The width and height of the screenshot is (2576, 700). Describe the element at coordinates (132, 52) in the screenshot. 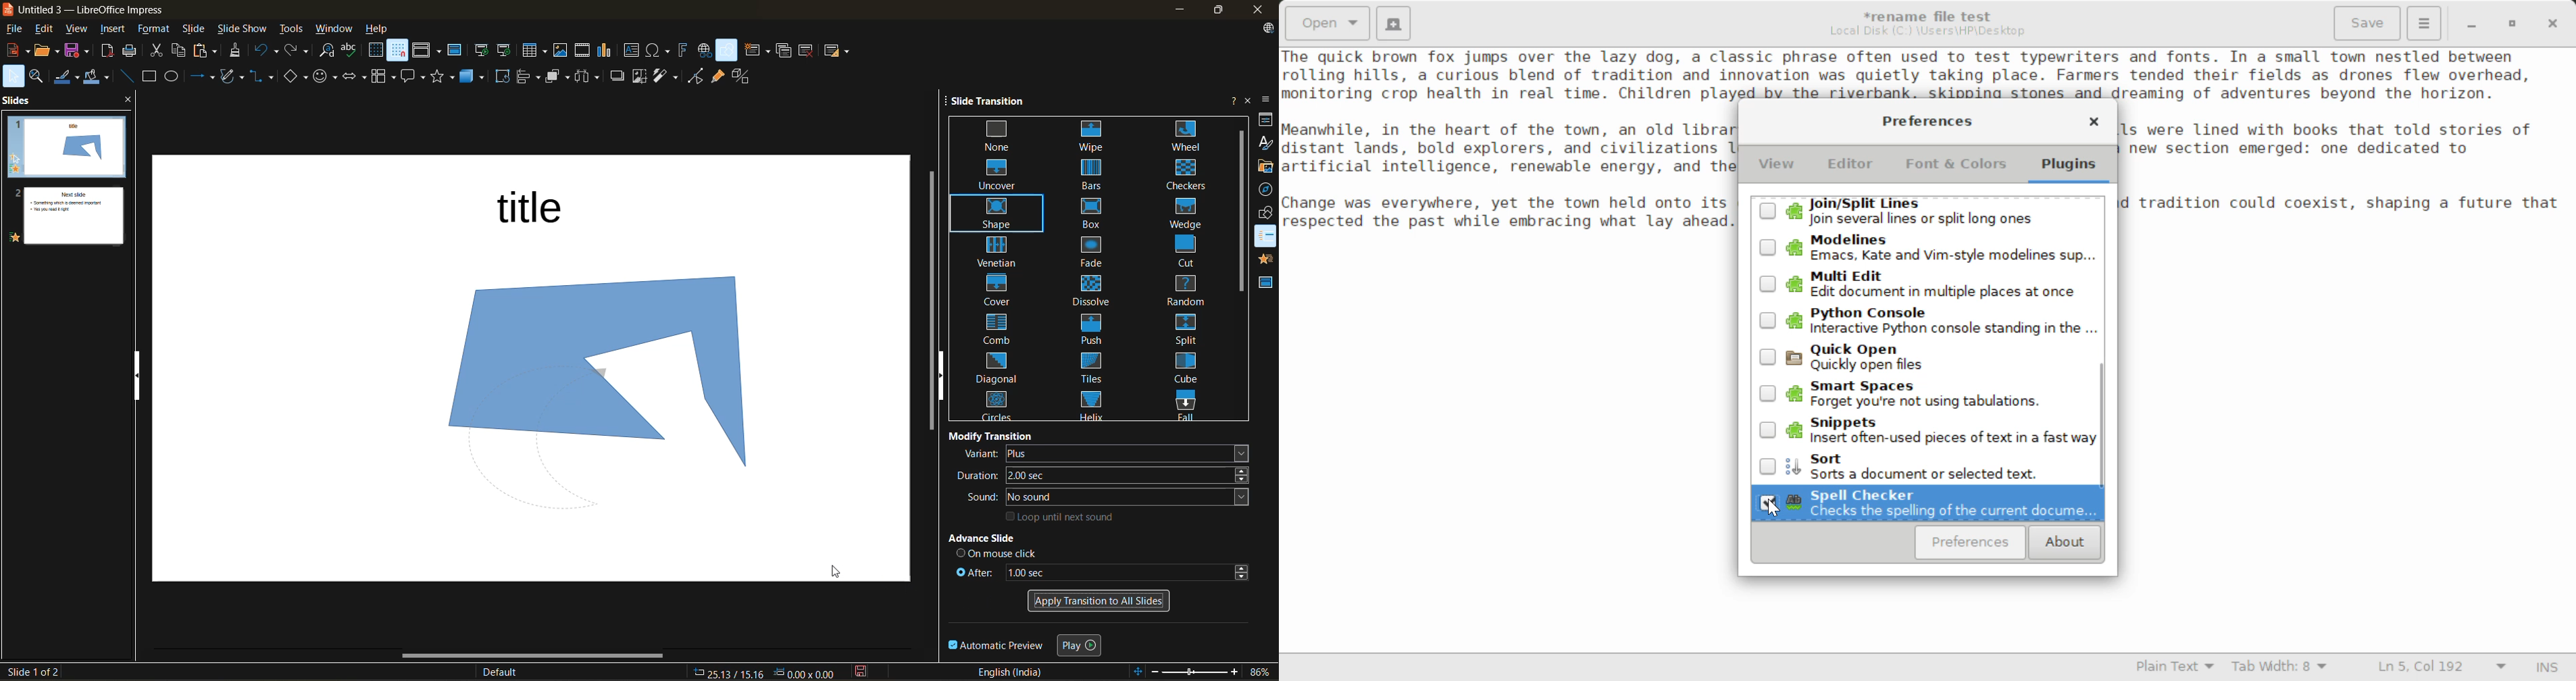

I see `print` at that location.